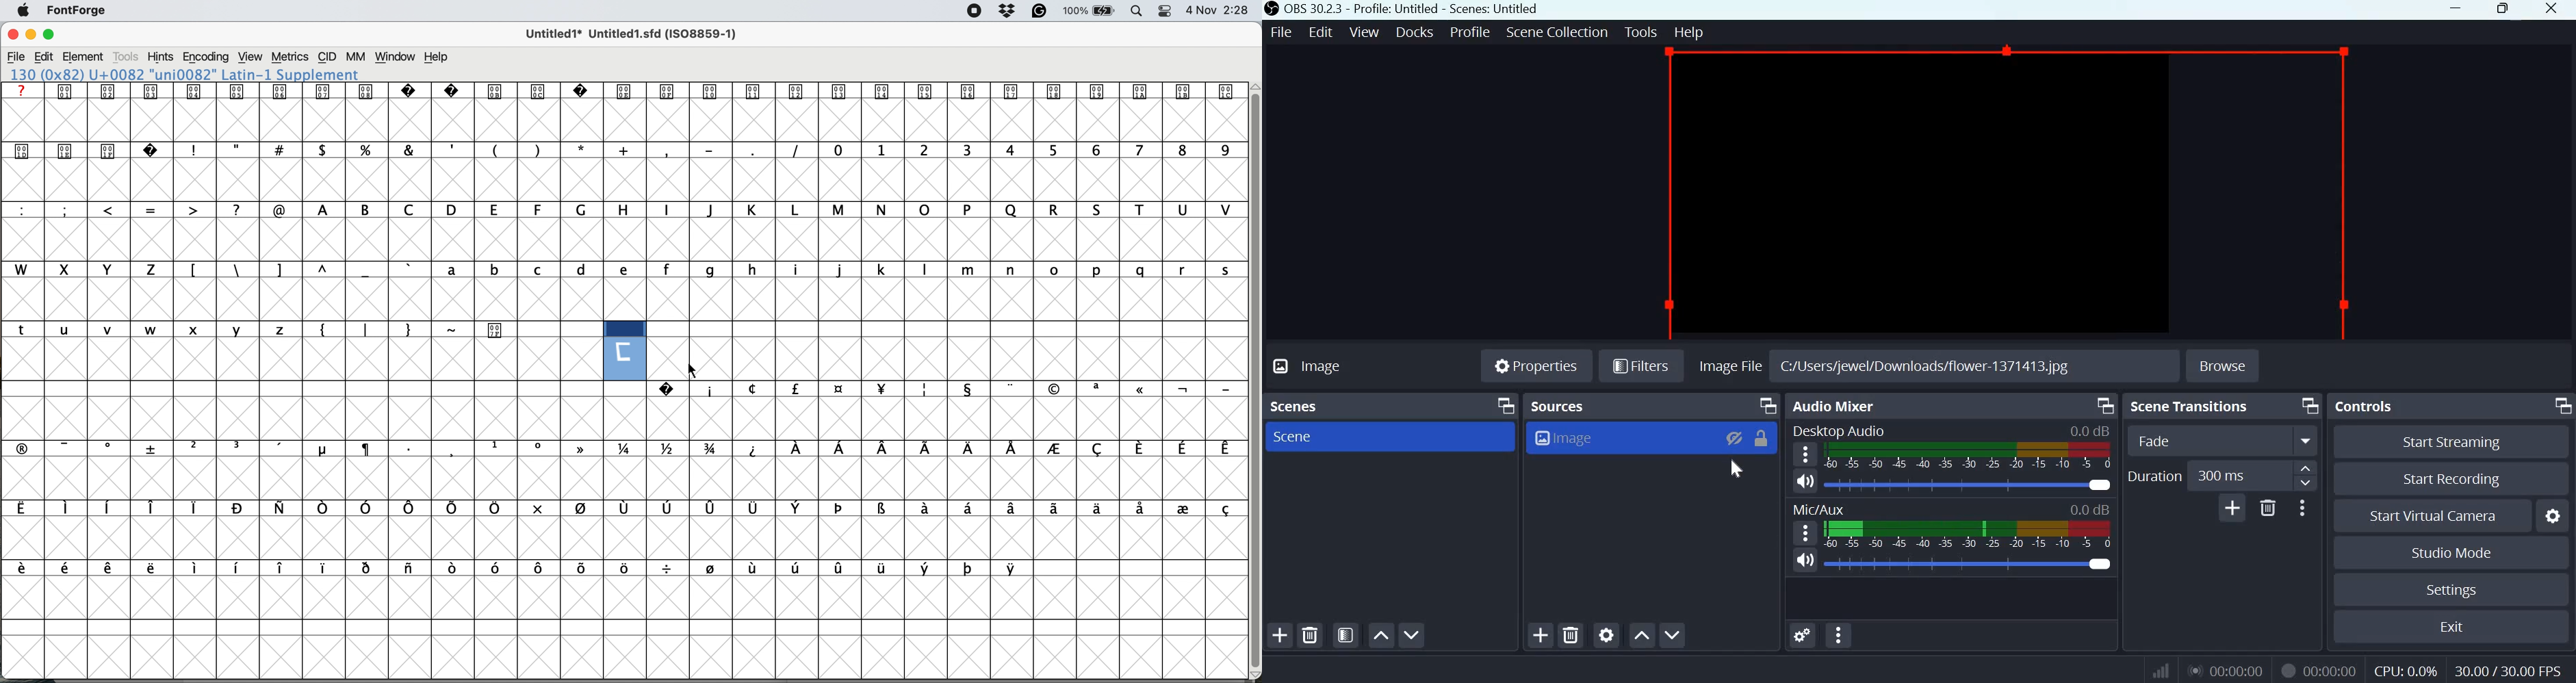 Image resolution: width=2576 pixels, height=700 pixels. What do you see at coordinates (1279, 635) in the screenshot?
I see `Add scene` at bounding box center [1279, 635].